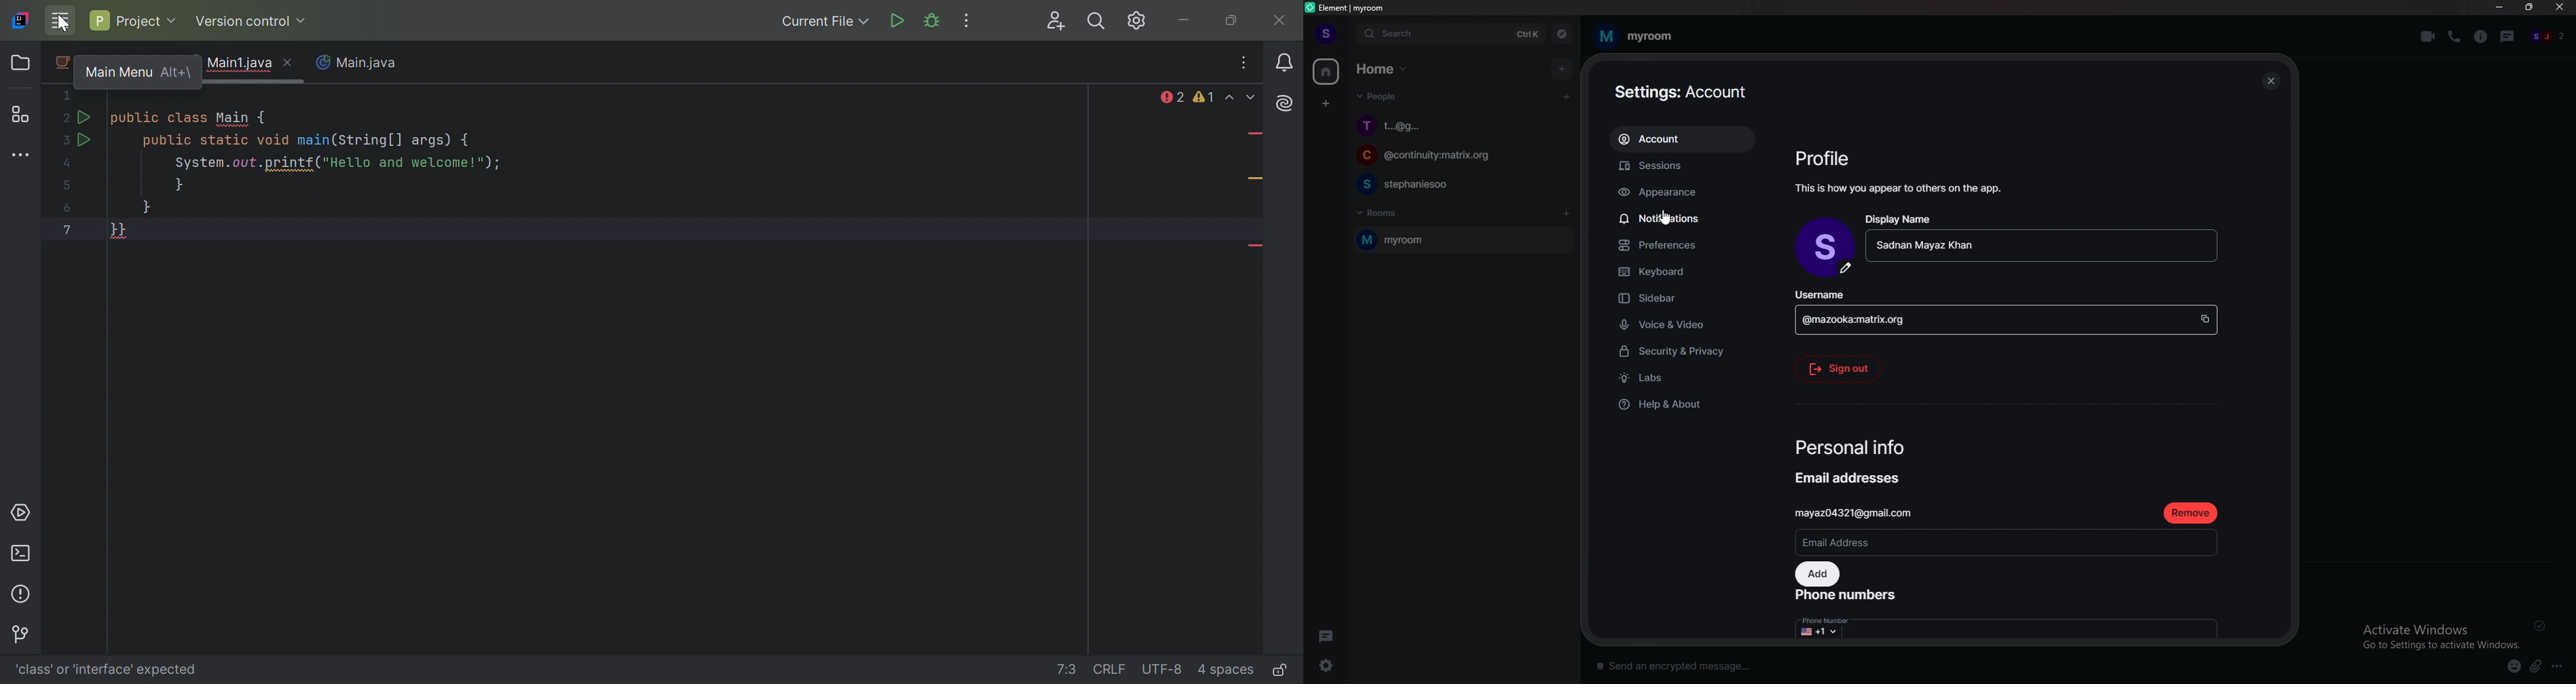  I want to click on account, so click(1686, 139).